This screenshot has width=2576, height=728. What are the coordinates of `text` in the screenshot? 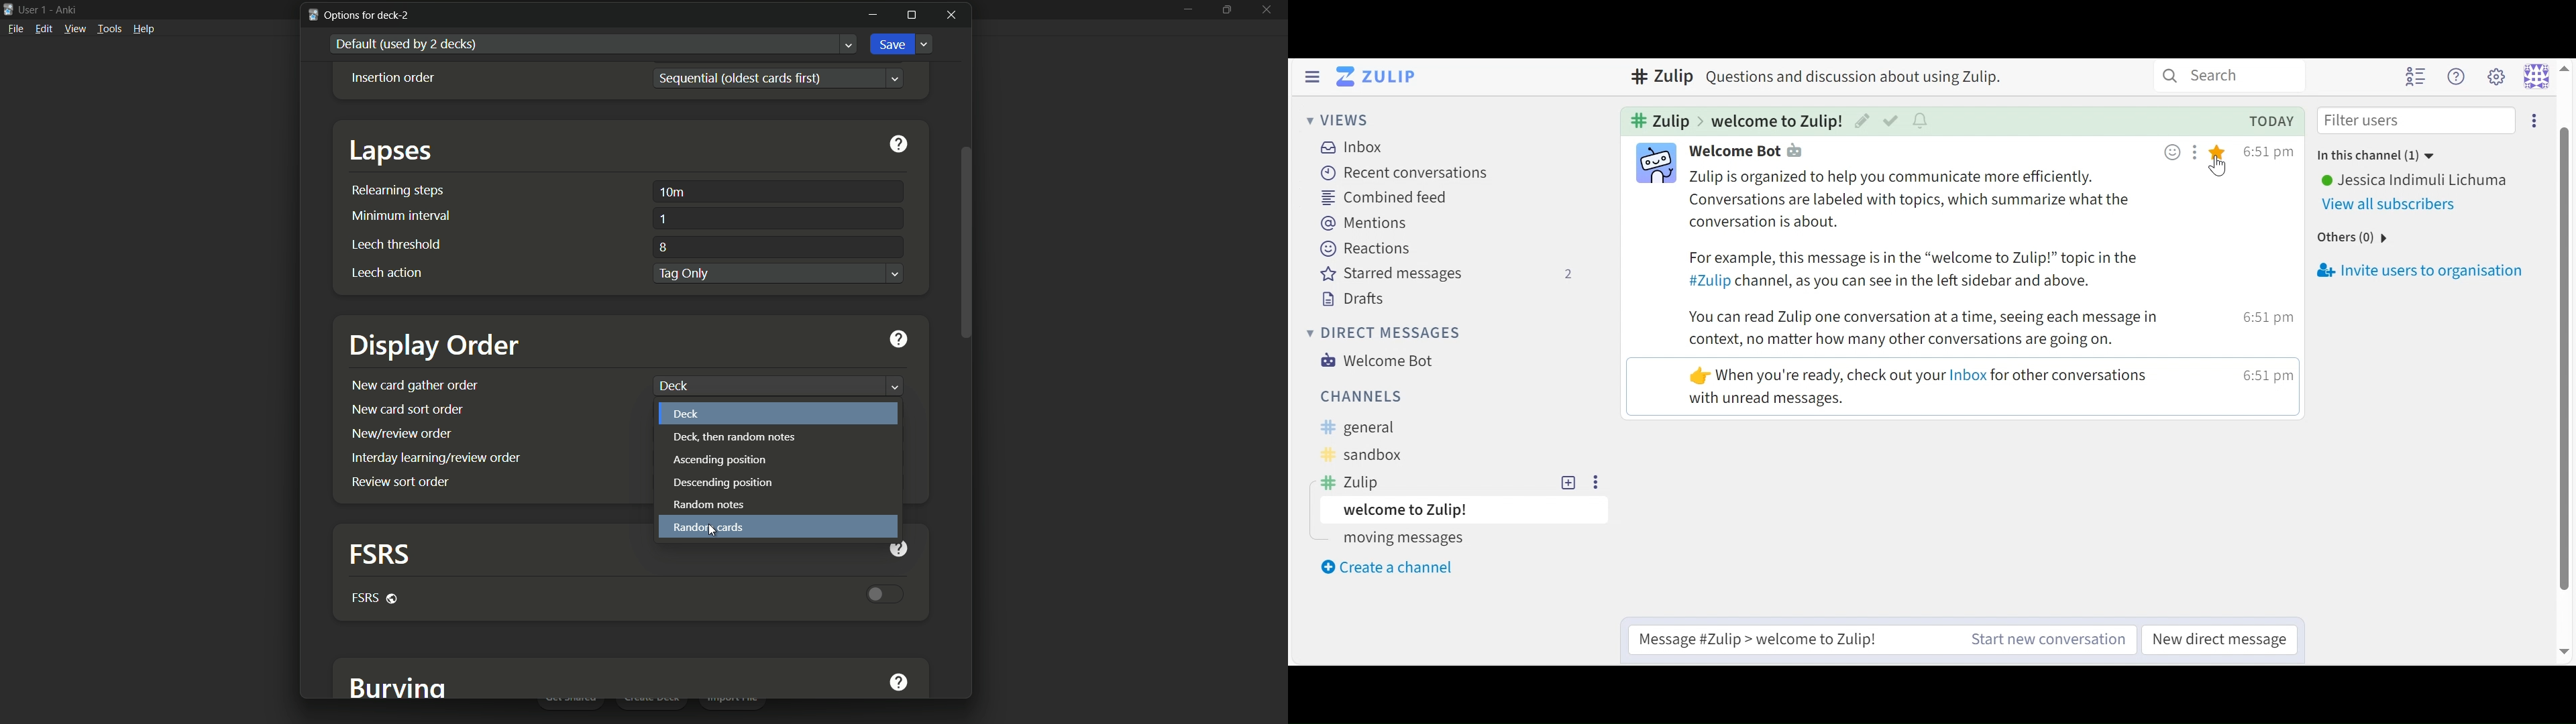 It's located at (1861, 78).